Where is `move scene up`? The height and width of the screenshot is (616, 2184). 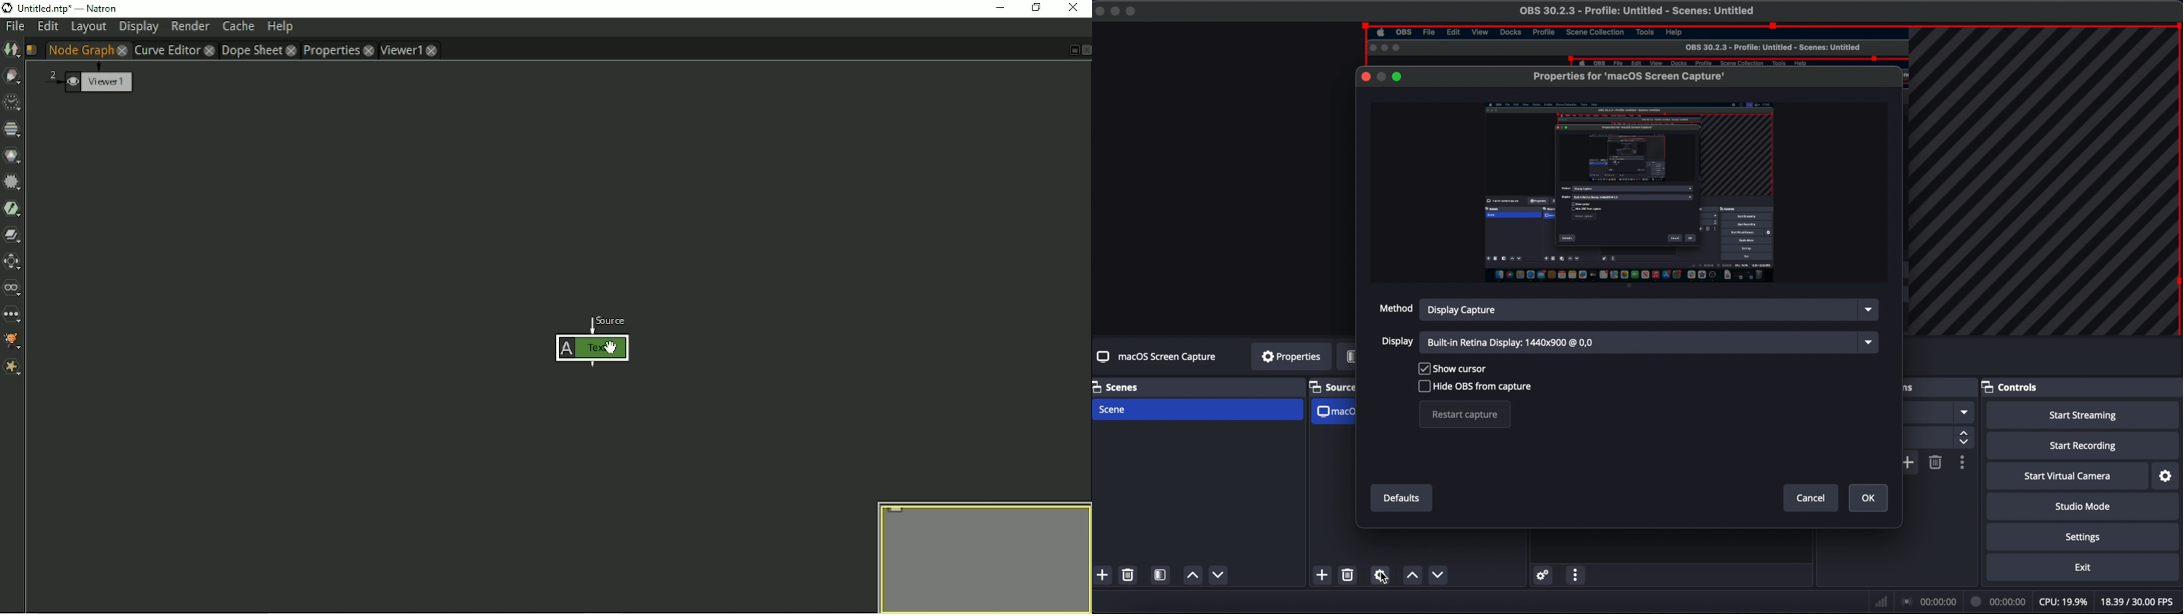
move scene up is located at coordinates (1192, 575).